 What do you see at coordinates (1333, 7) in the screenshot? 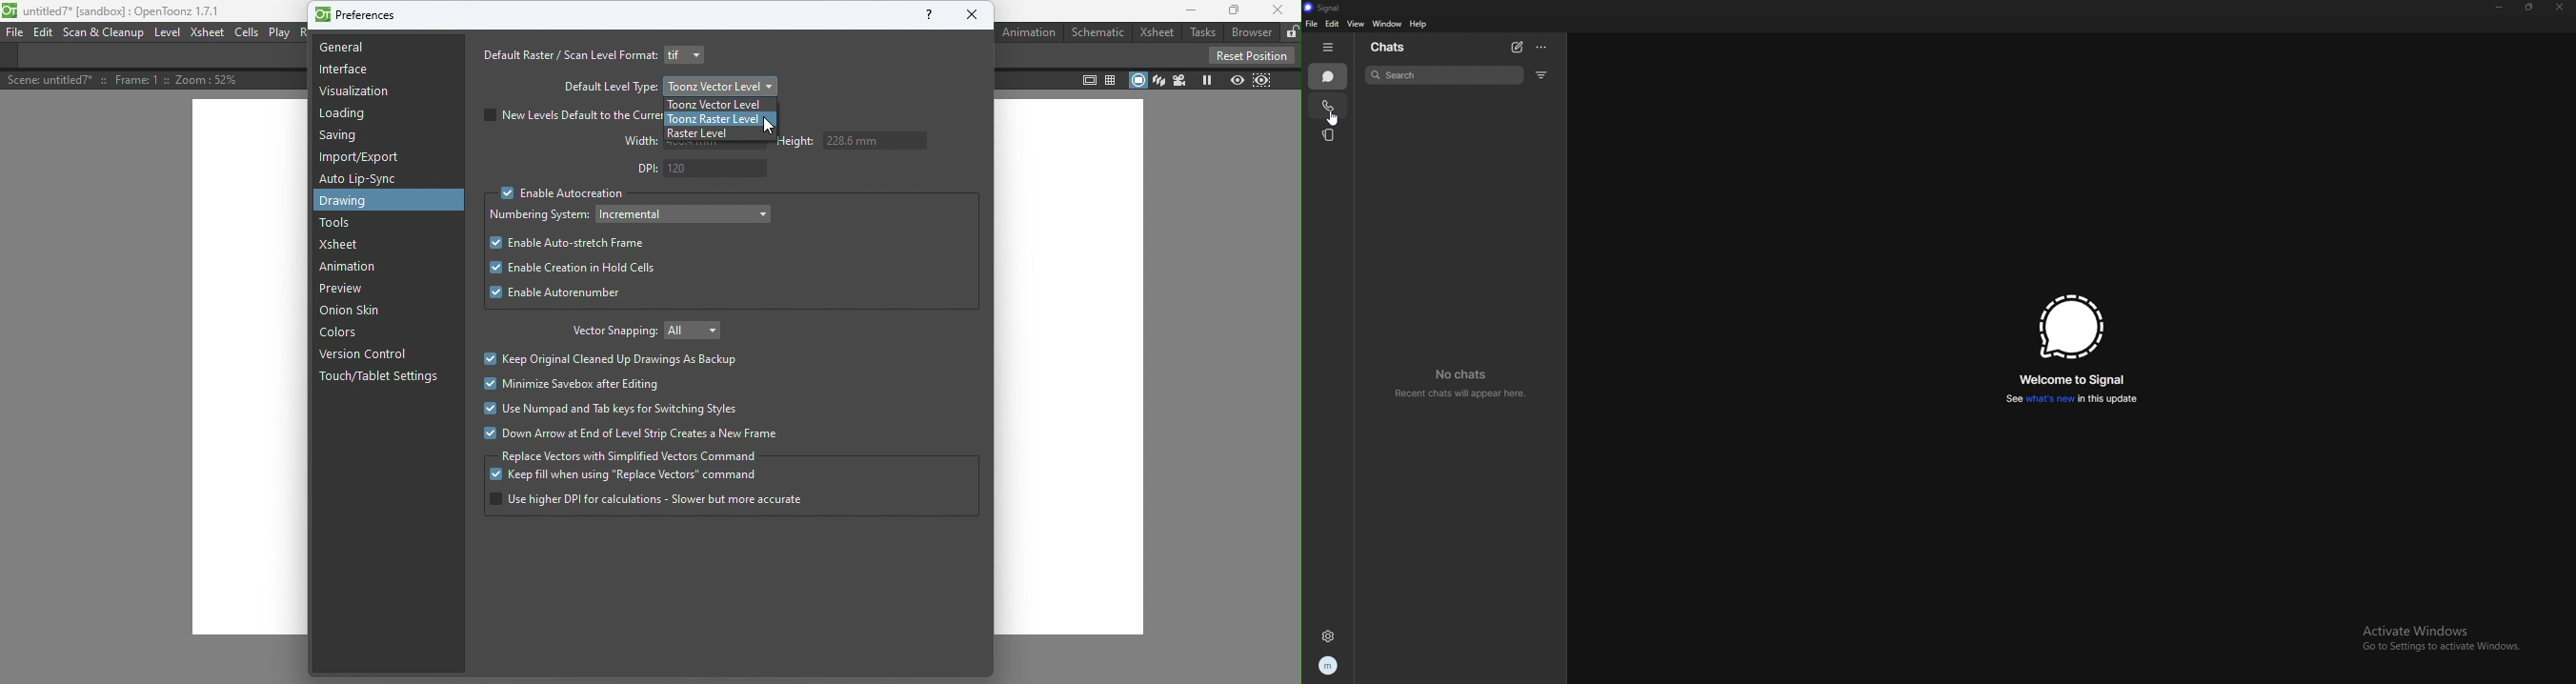
I see `signal` at bounding box center [1333, 7].